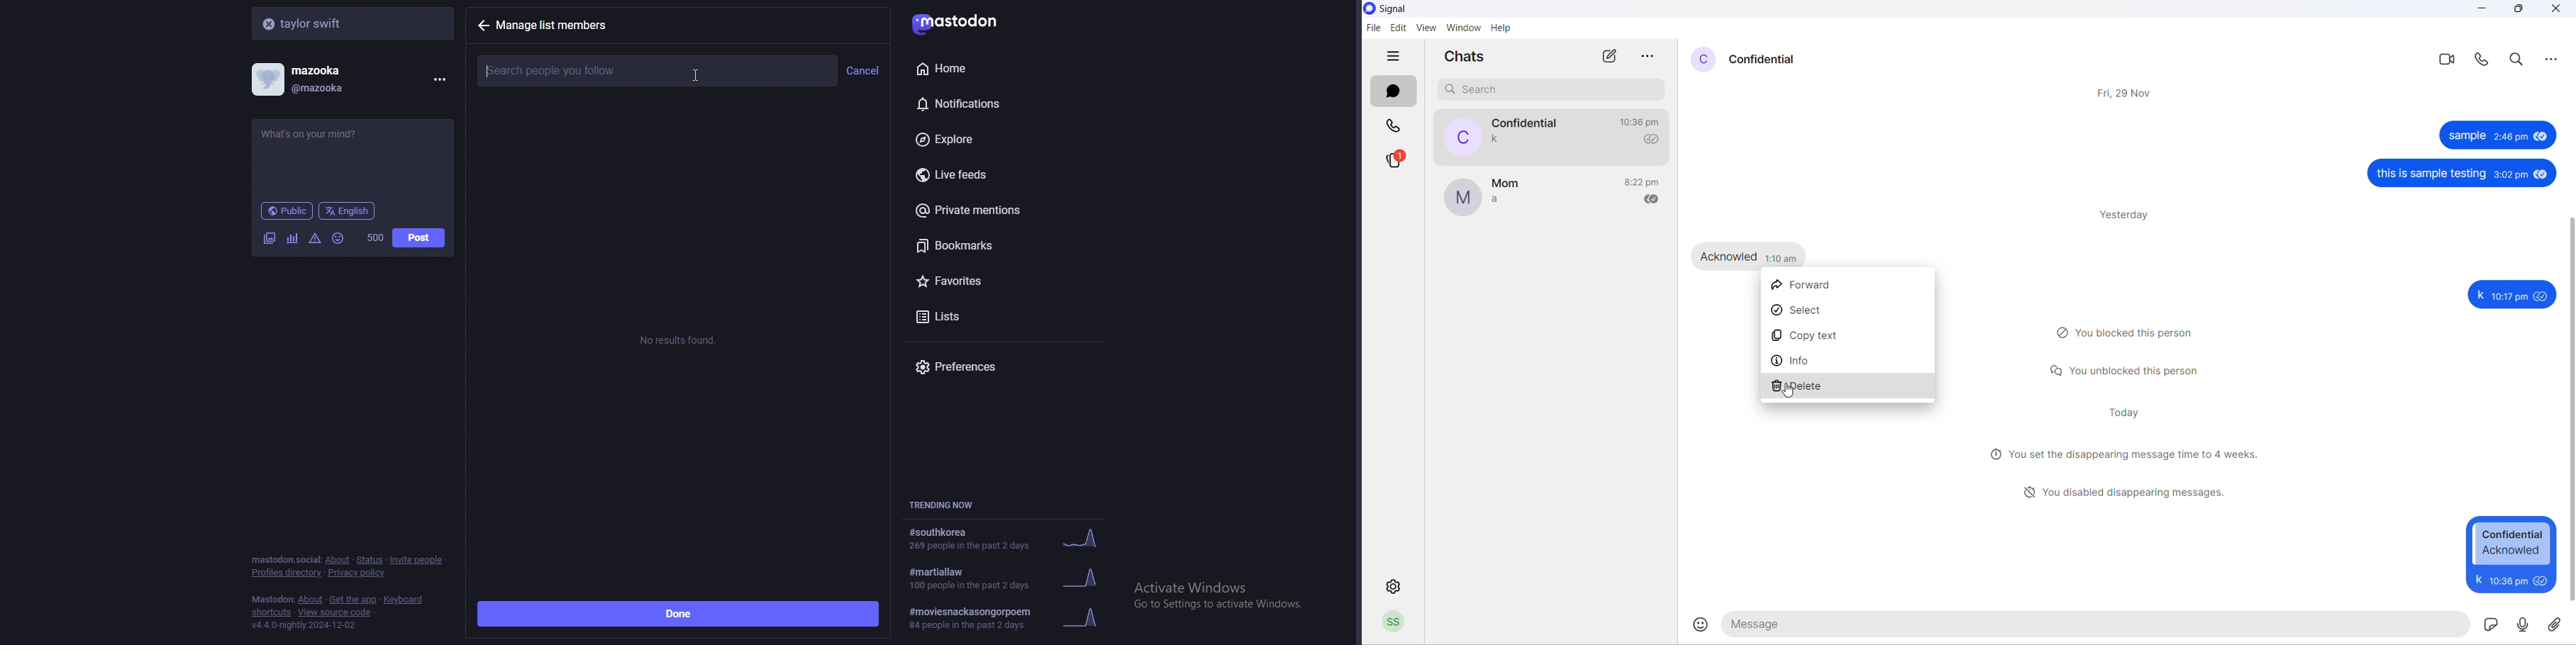 The image size is (2576, 672). Describe the element at coordinates (1007, 366) in the screenshot. I see `preferences` at that location.